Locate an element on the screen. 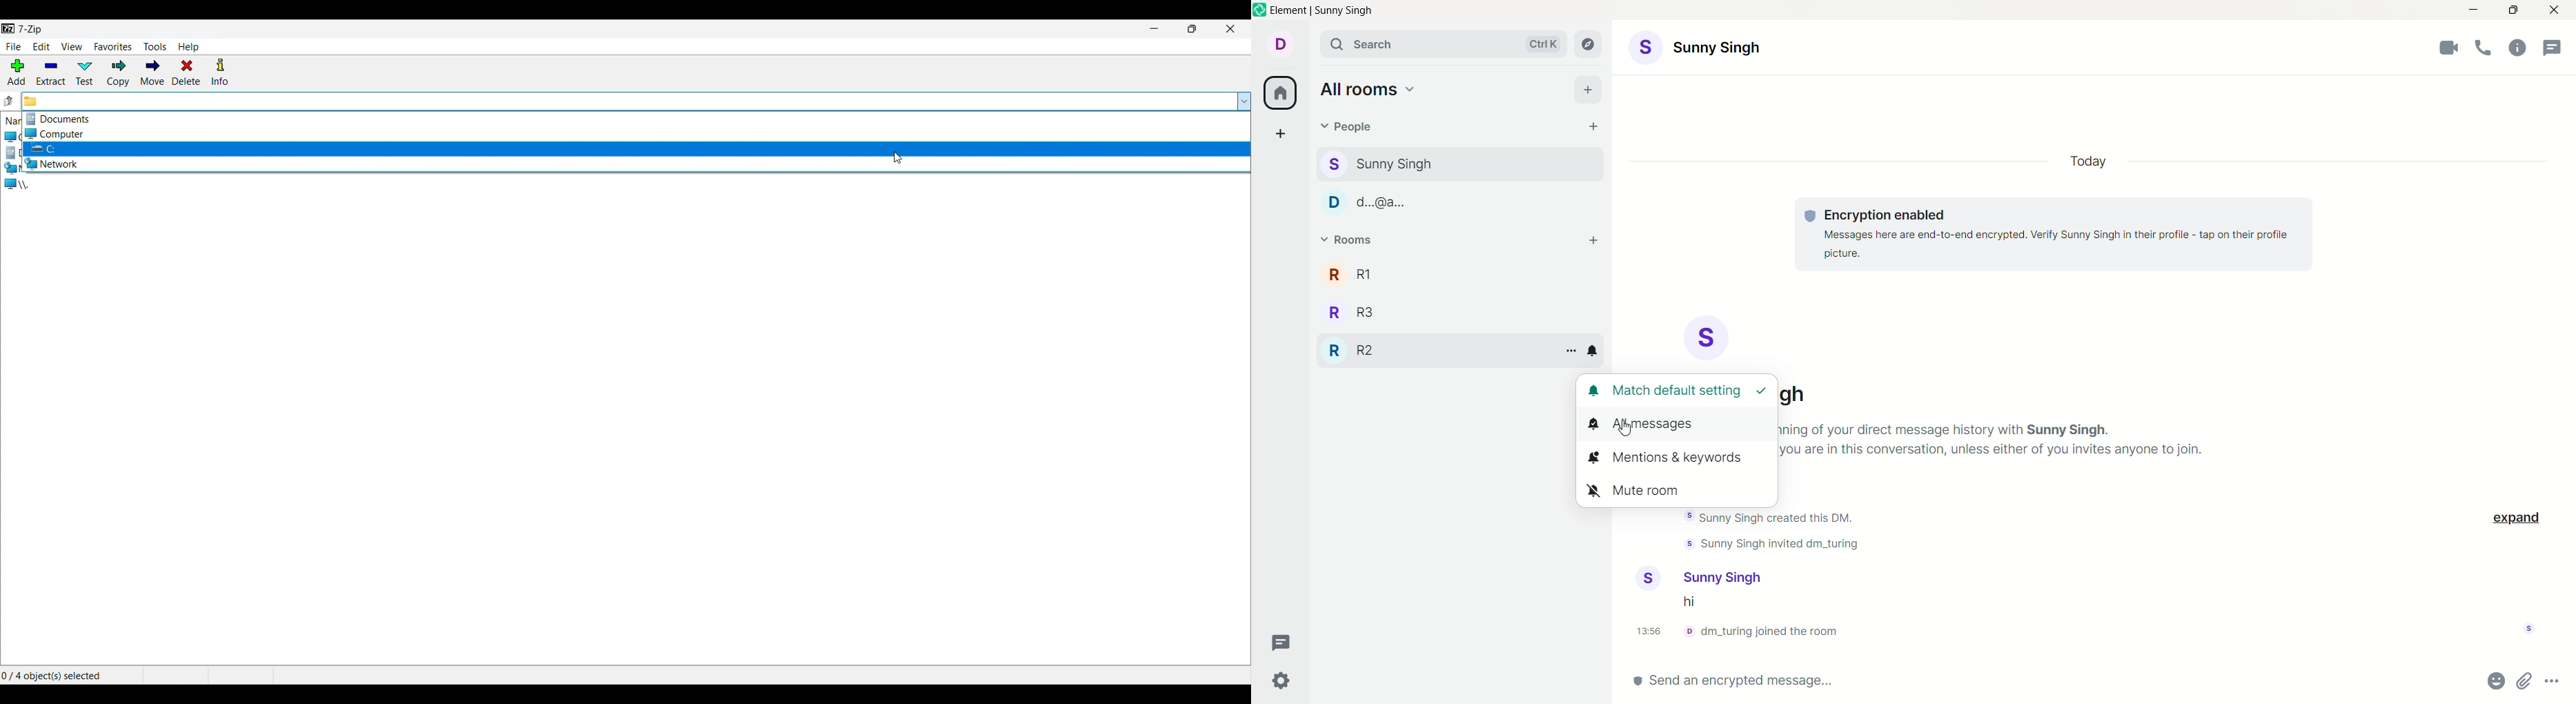 The image size is (2576, 728). add is located at coordinates (1592, 90).